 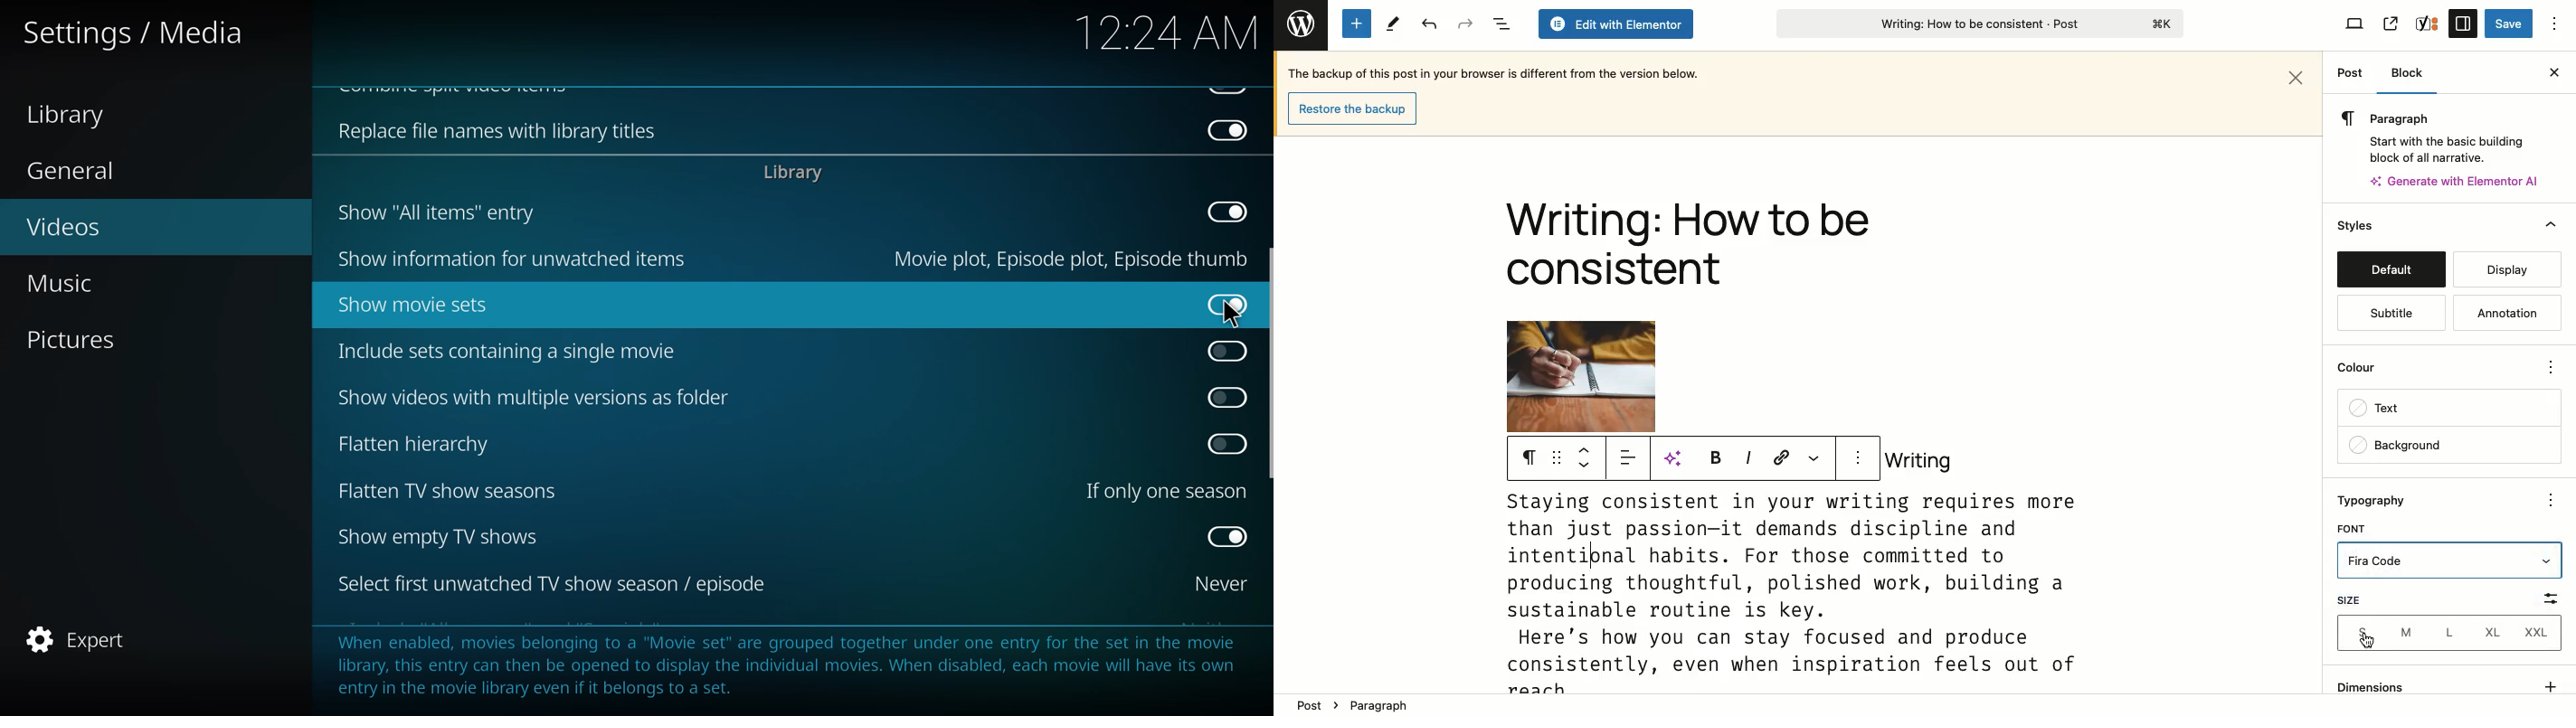 I want to click on Paragraph, so click(x=2436, y=118).